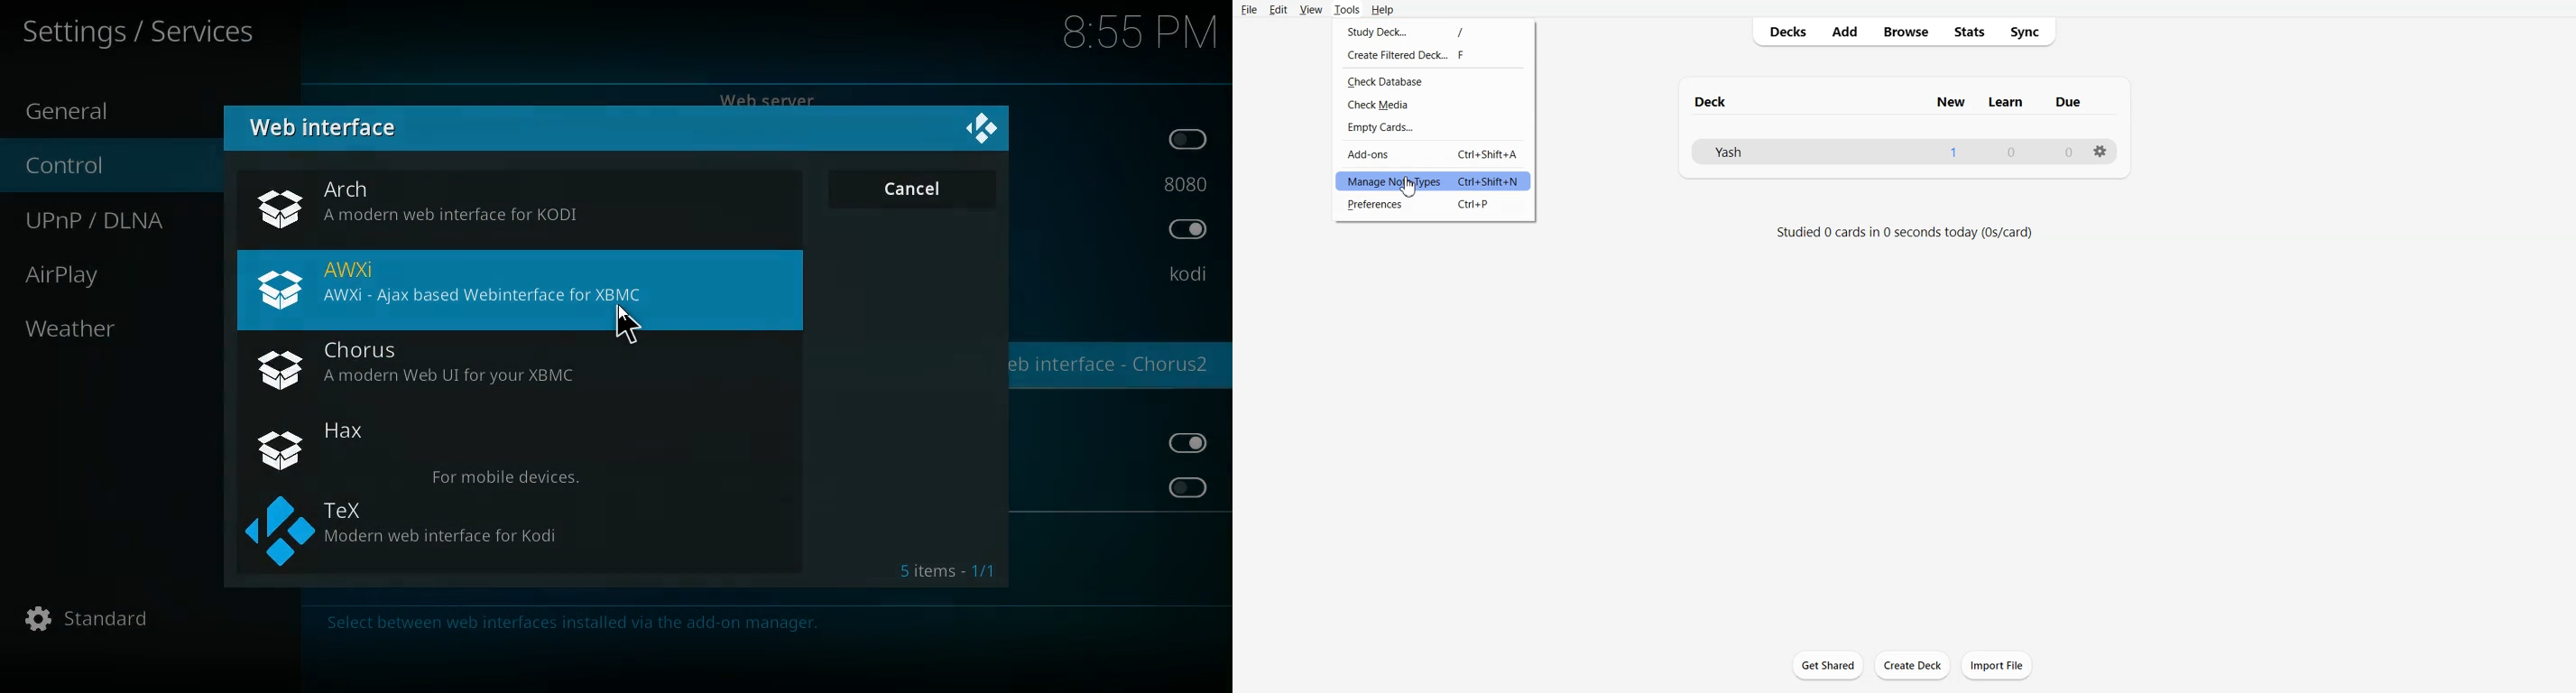 The image size is (2576, 700). I want to click on Empty Cards, so click(1432, 127).